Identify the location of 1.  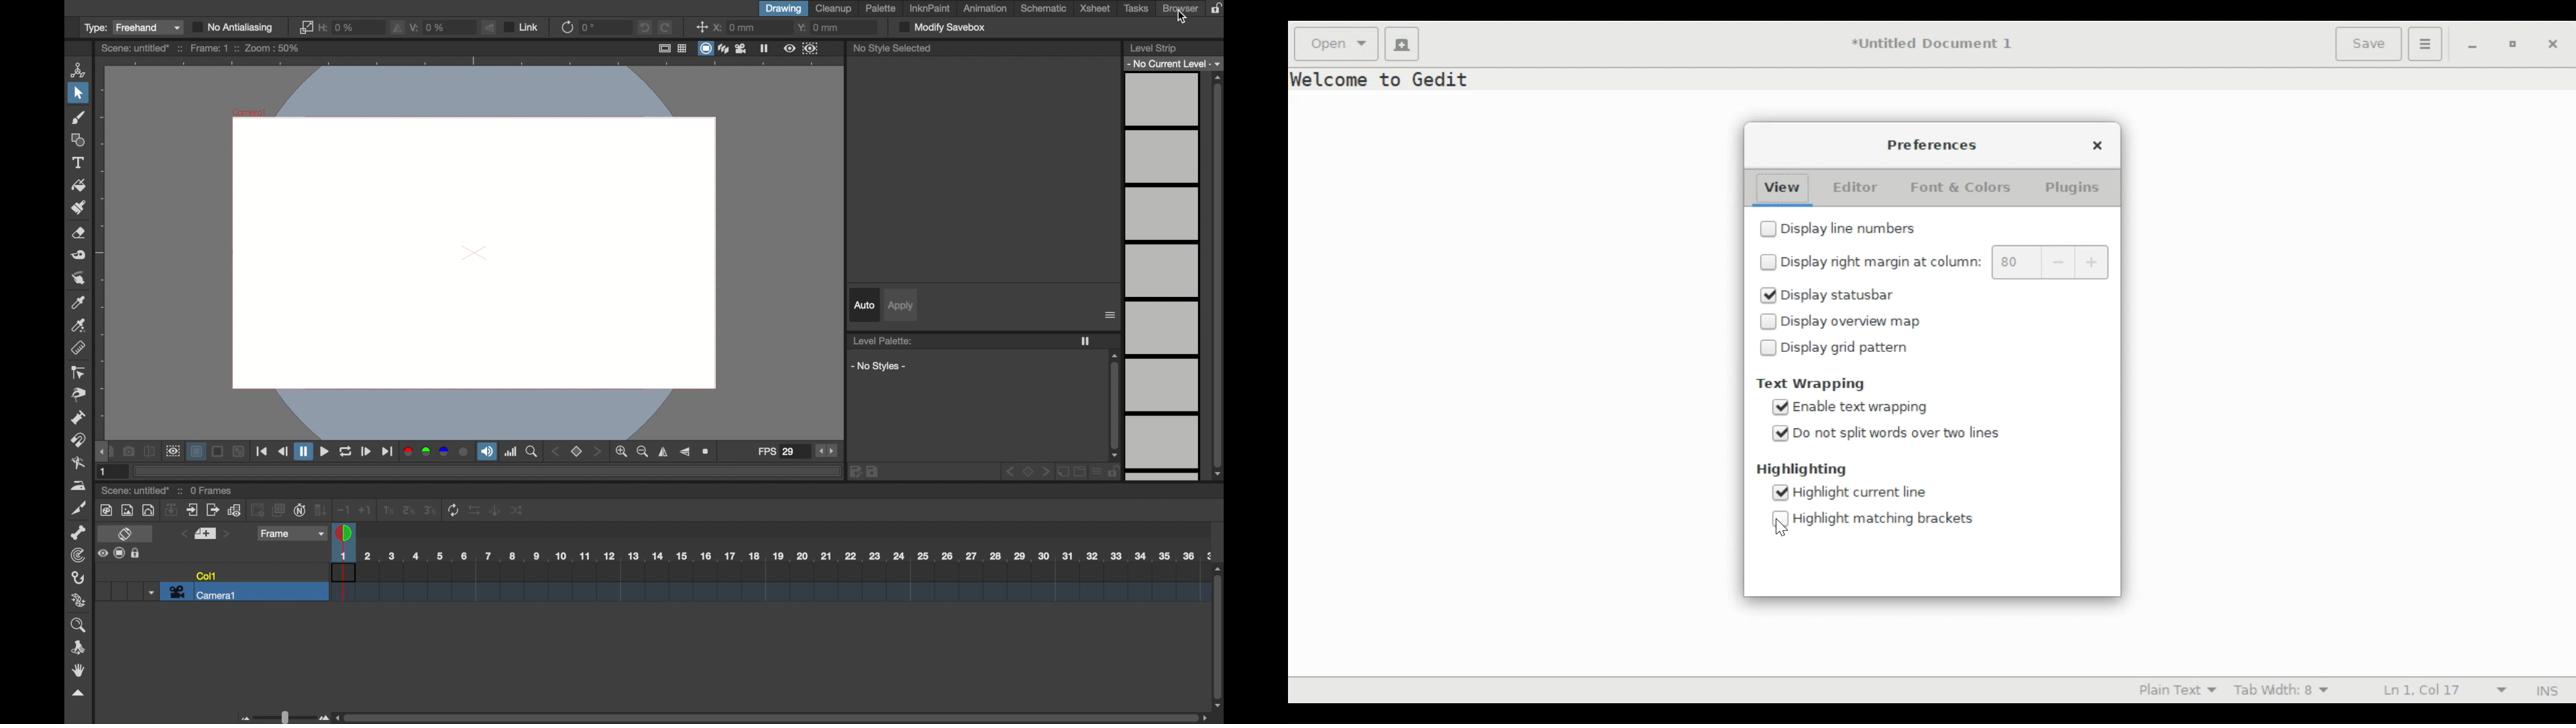
(105, 472).